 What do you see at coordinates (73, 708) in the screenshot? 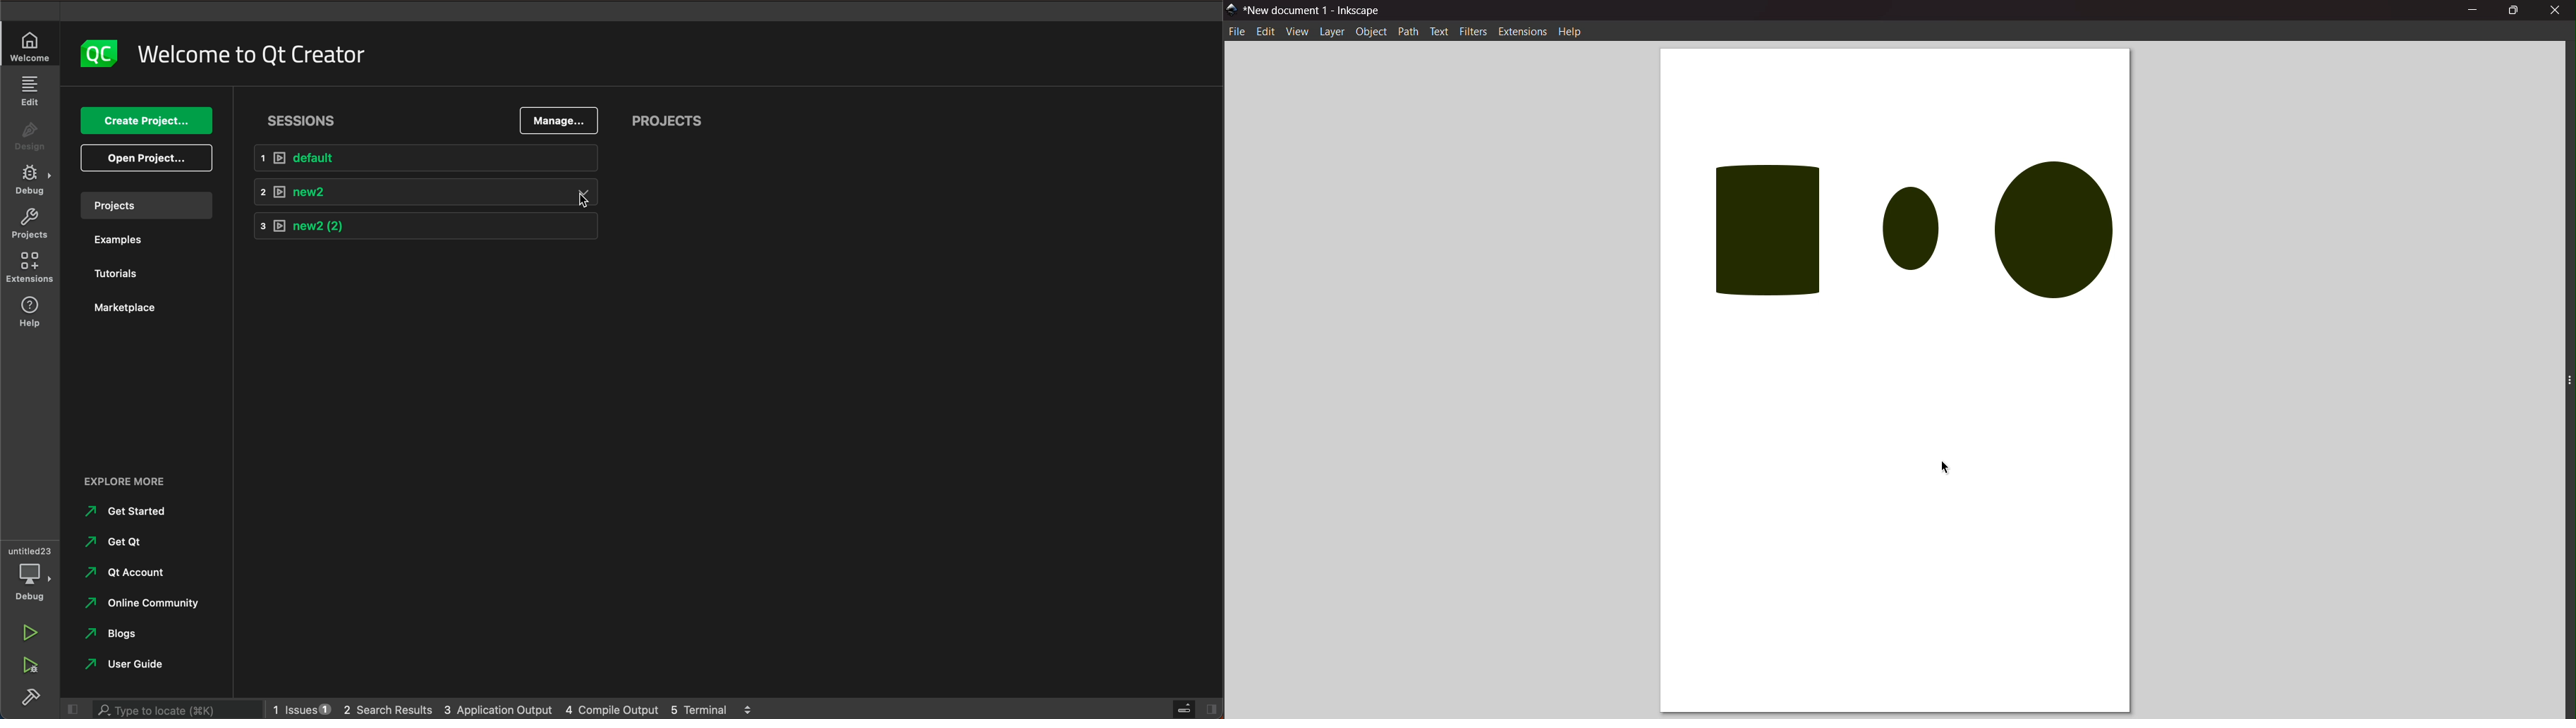
I see `close slide bar` at bounding box center [73, 708].